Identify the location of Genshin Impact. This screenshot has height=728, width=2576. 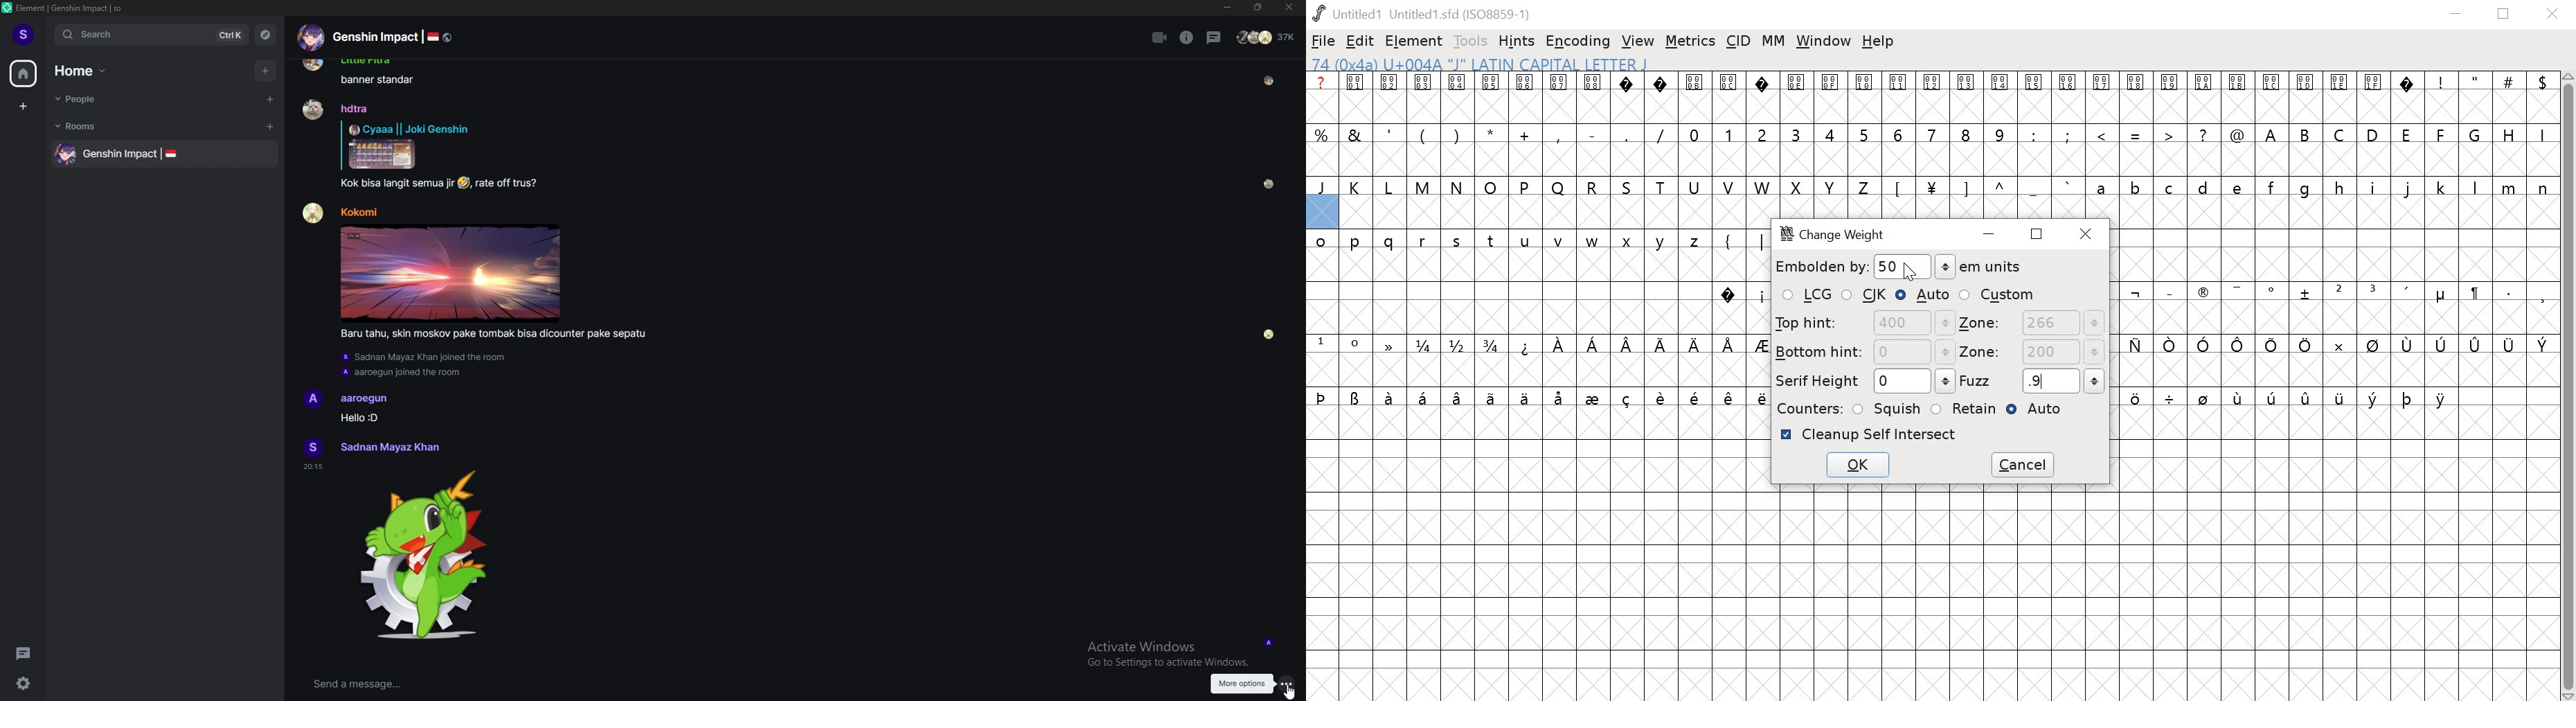
(375, 37).